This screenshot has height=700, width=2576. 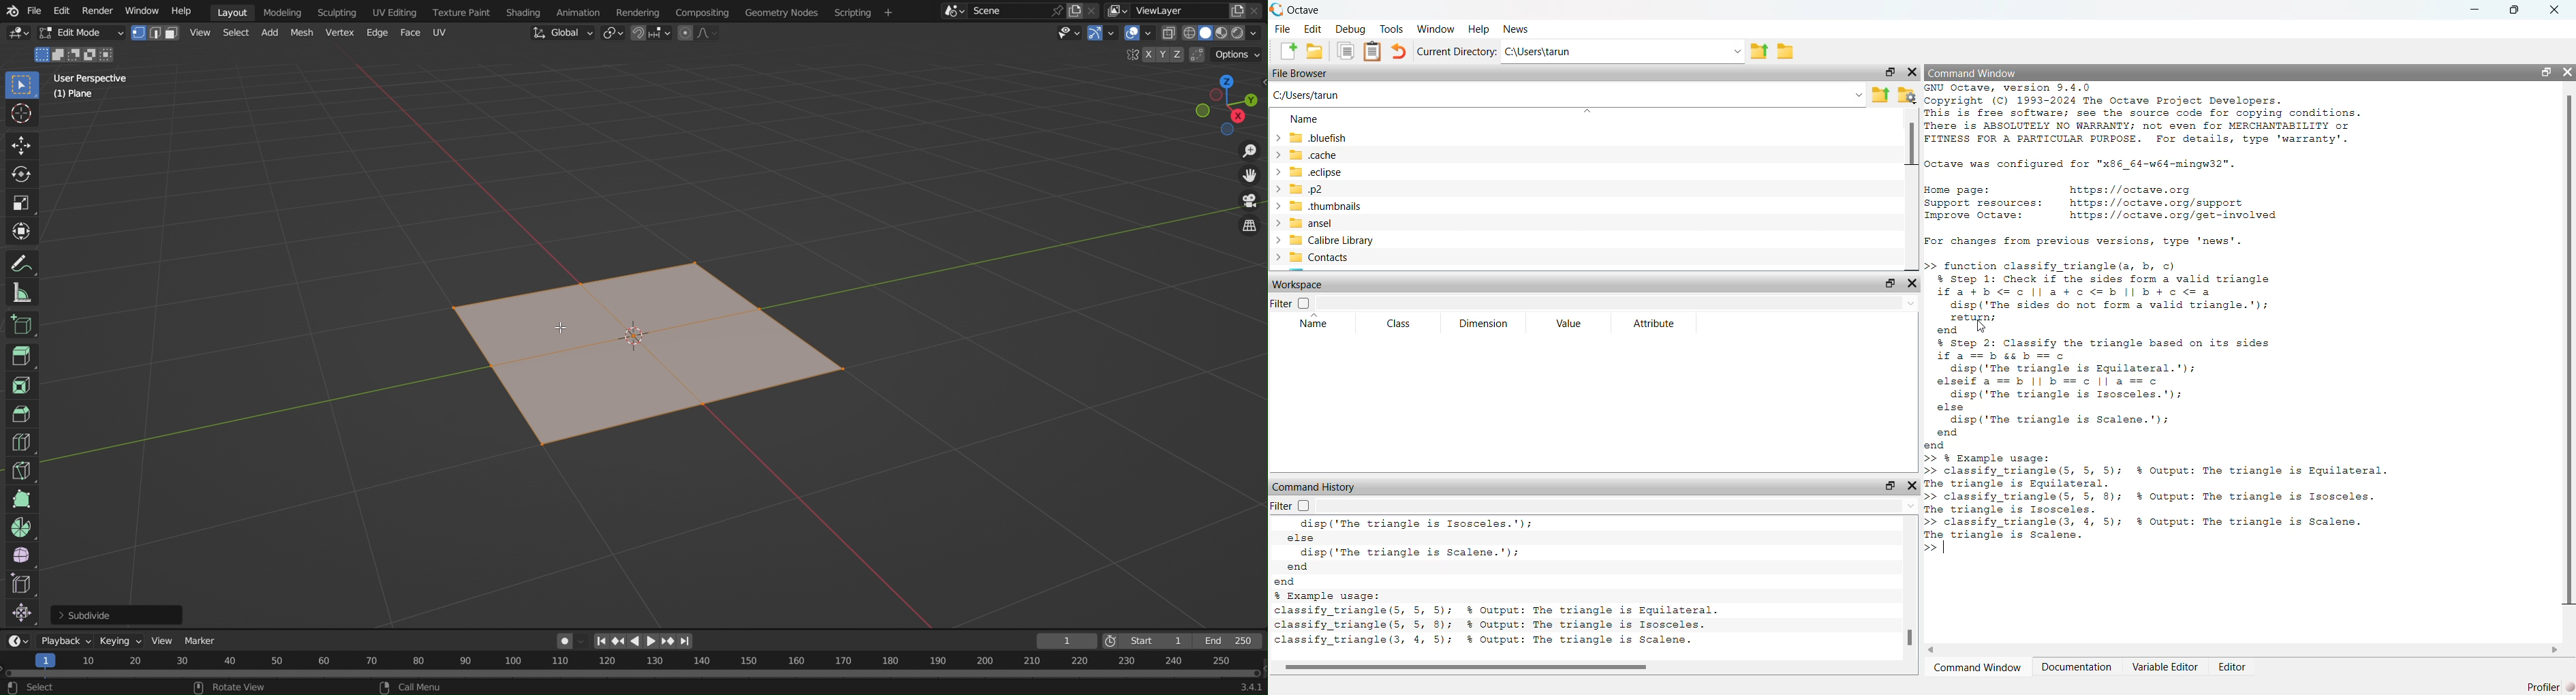 What do you see at coordinates (375, 33) in the screenshot?
I see `Edge` at bounding box center [375, 33].